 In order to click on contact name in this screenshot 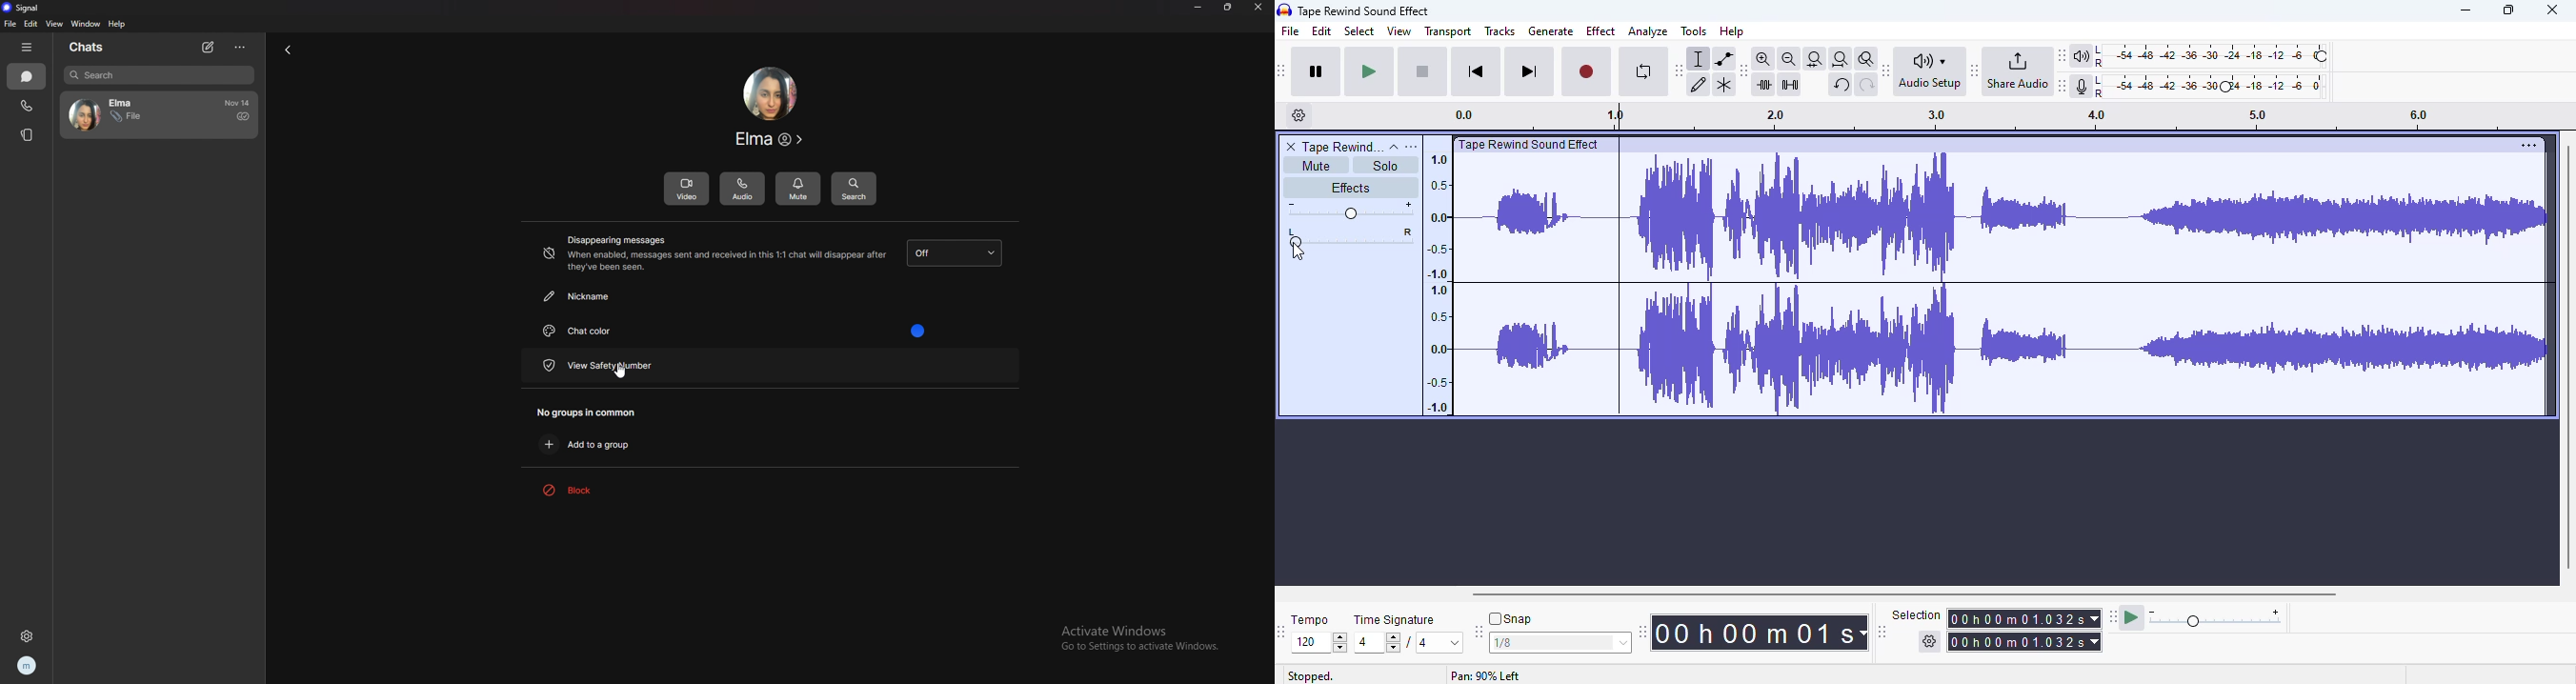, I will do `click(772, 139)`.